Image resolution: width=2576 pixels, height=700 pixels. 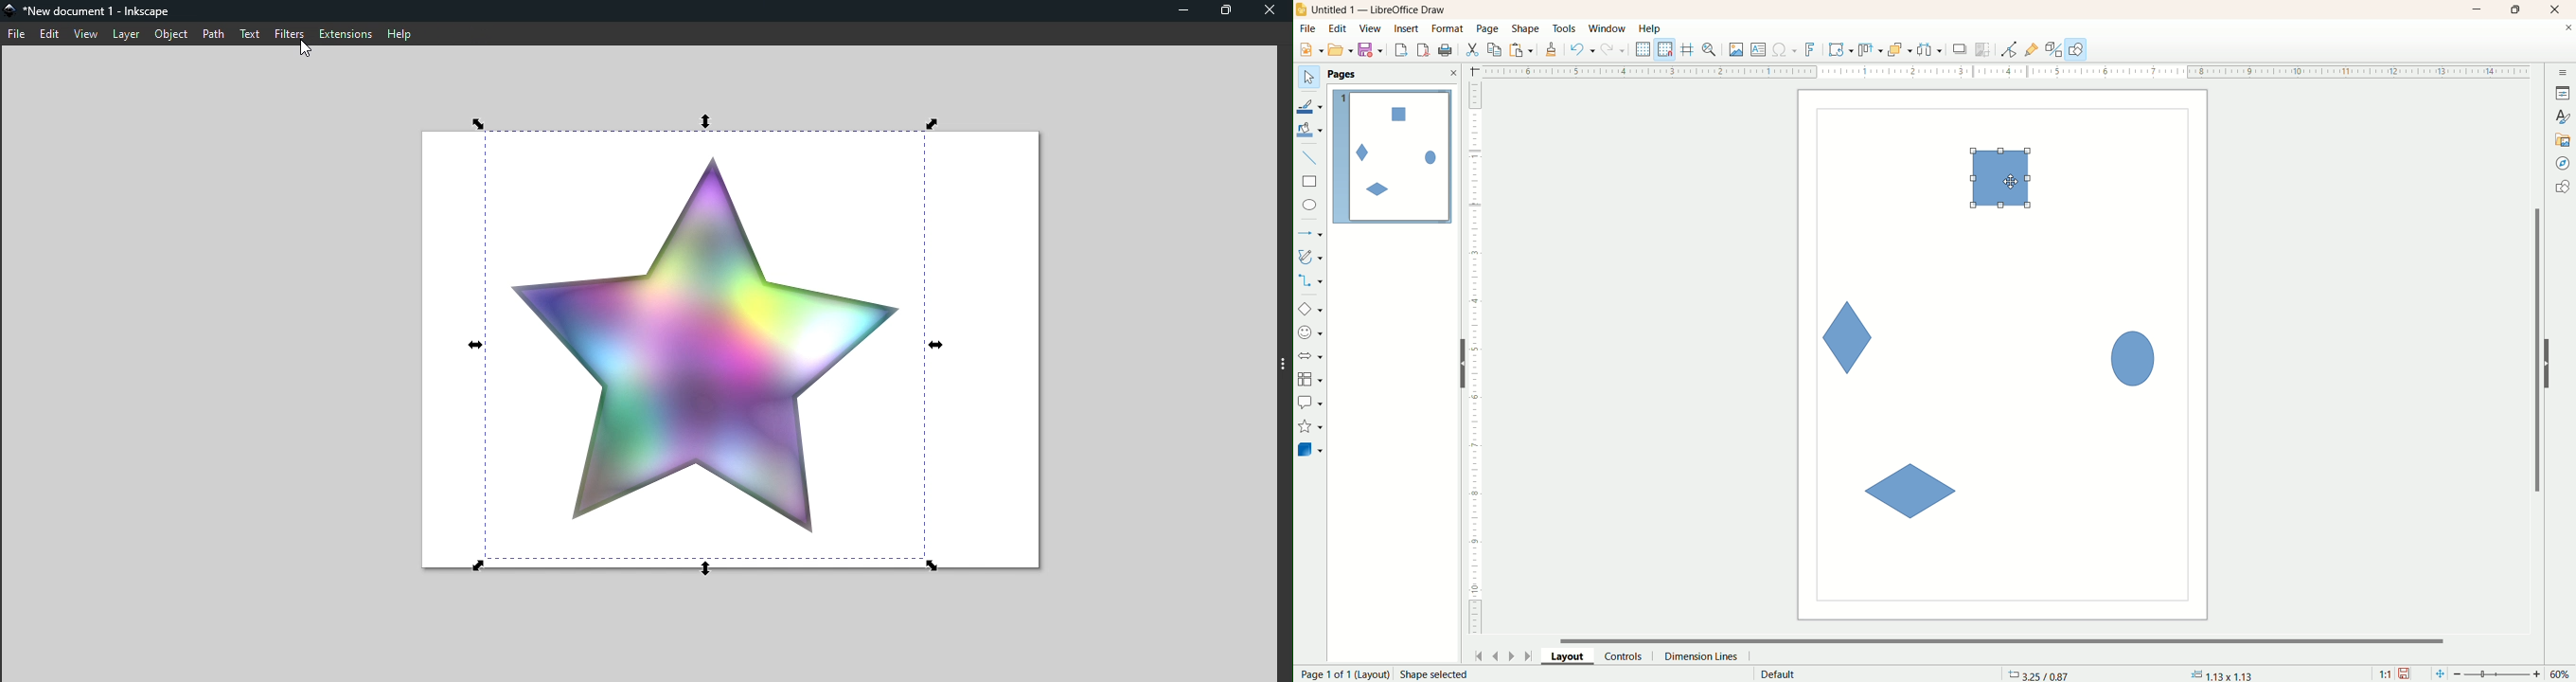 I want to click on export, so click(x=1400, y=47).